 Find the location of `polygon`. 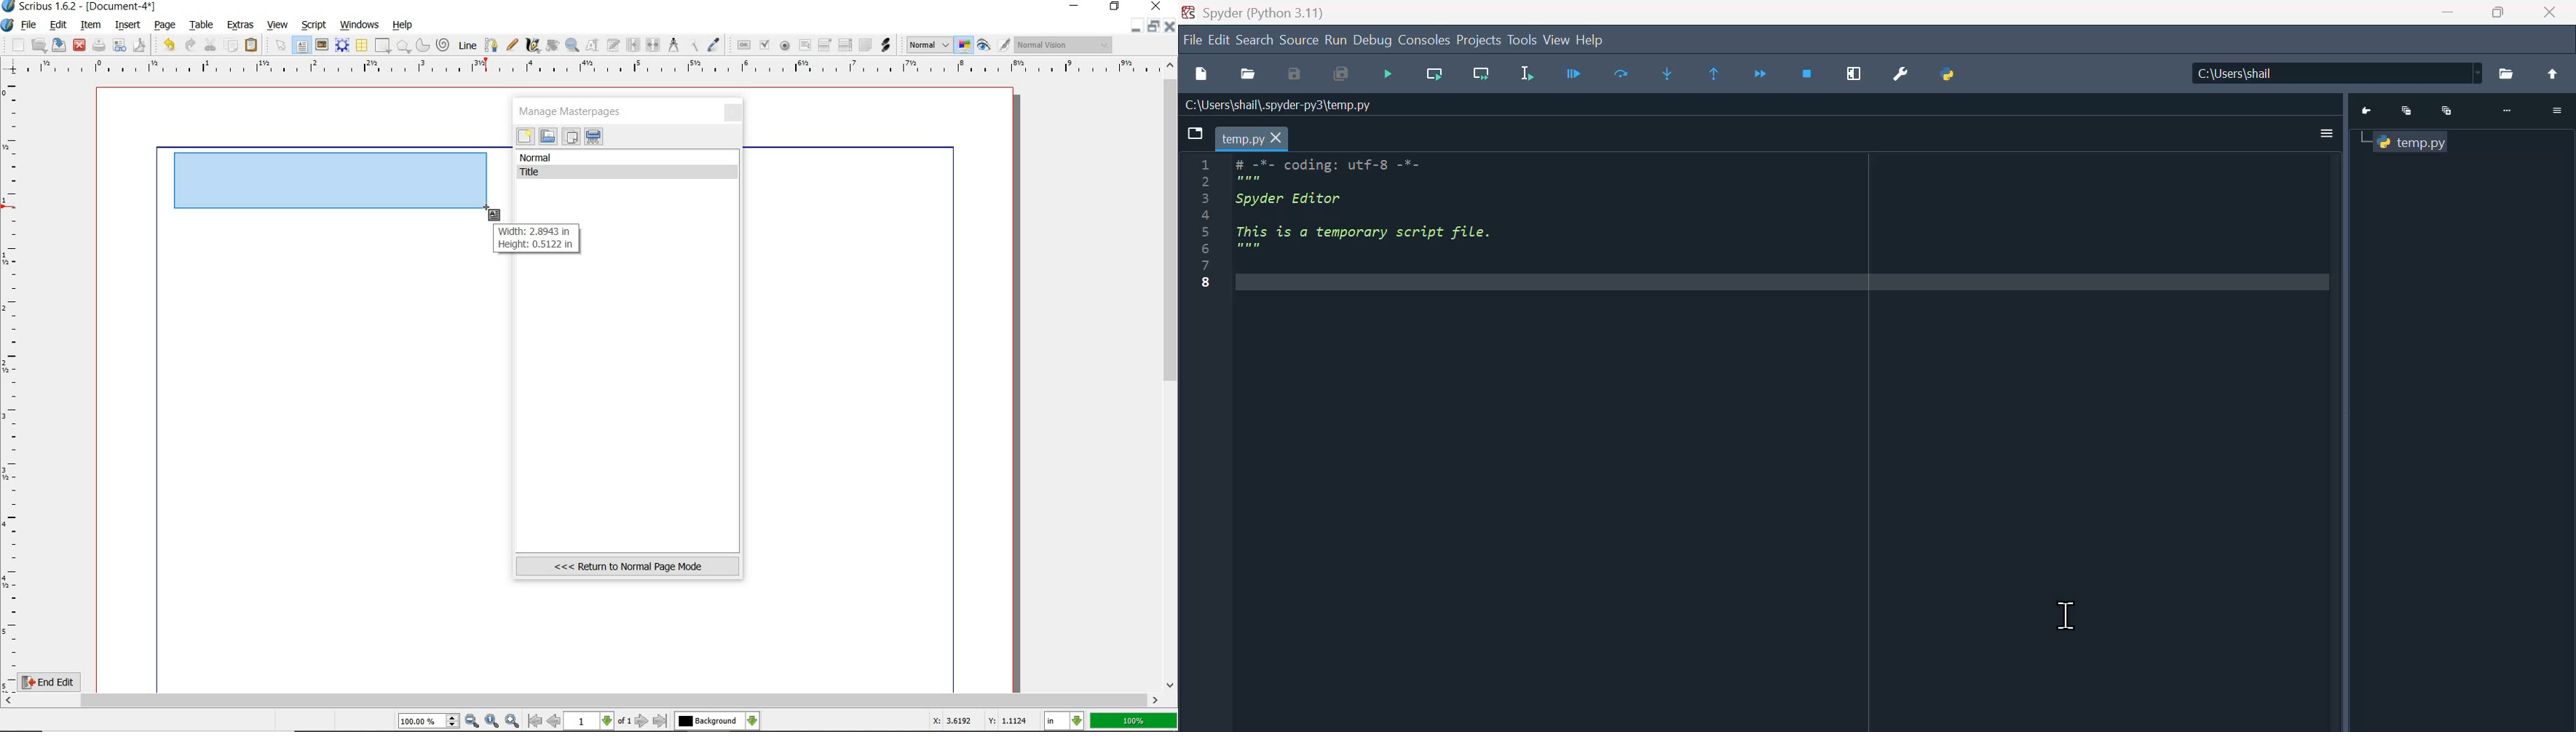

polygon is located at coordinates (403, 47).